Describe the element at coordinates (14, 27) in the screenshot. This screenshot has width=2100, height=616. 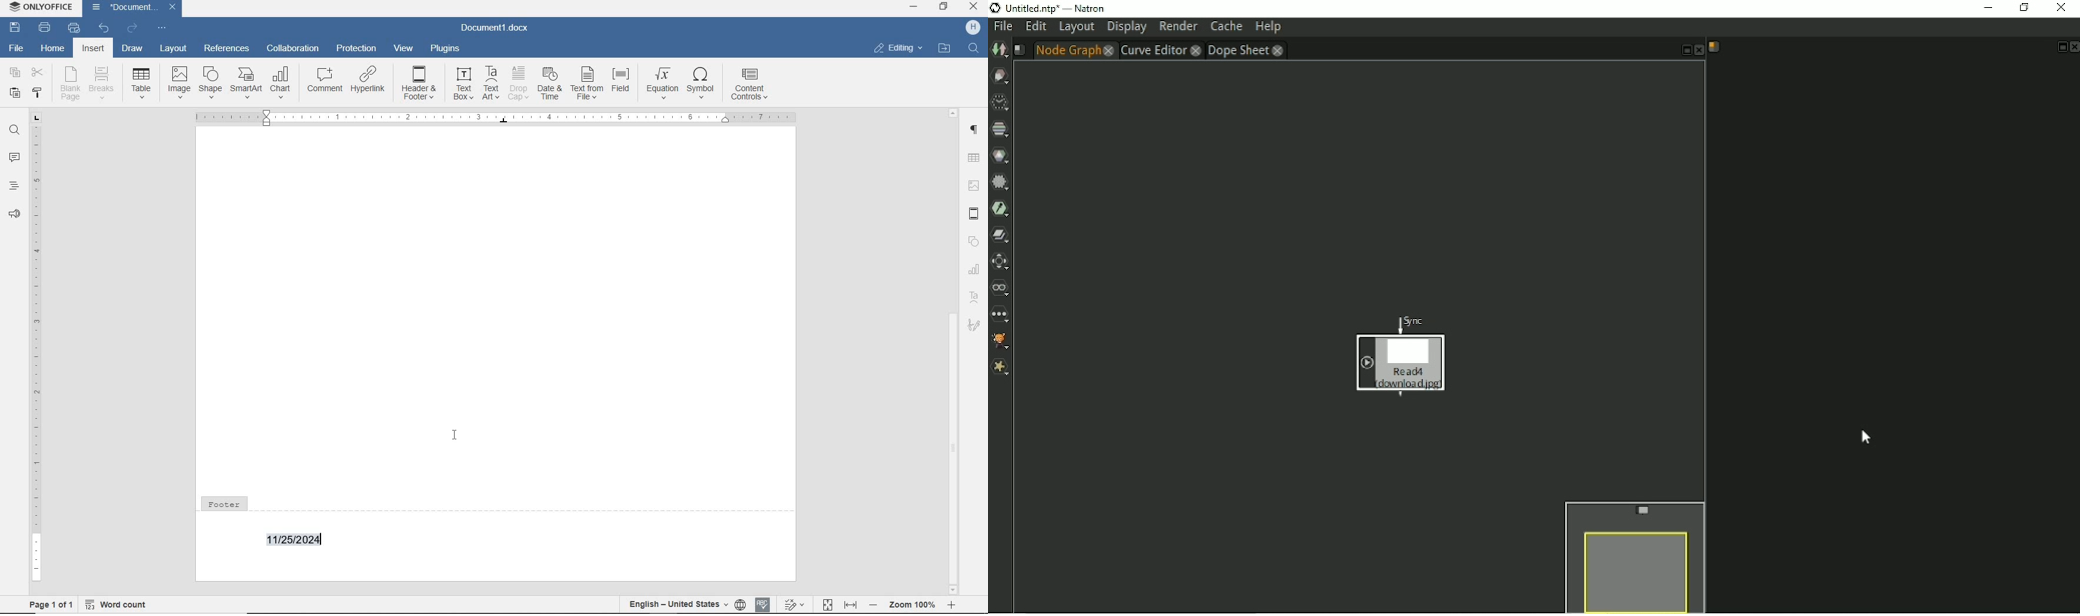
I see `save` at that location.